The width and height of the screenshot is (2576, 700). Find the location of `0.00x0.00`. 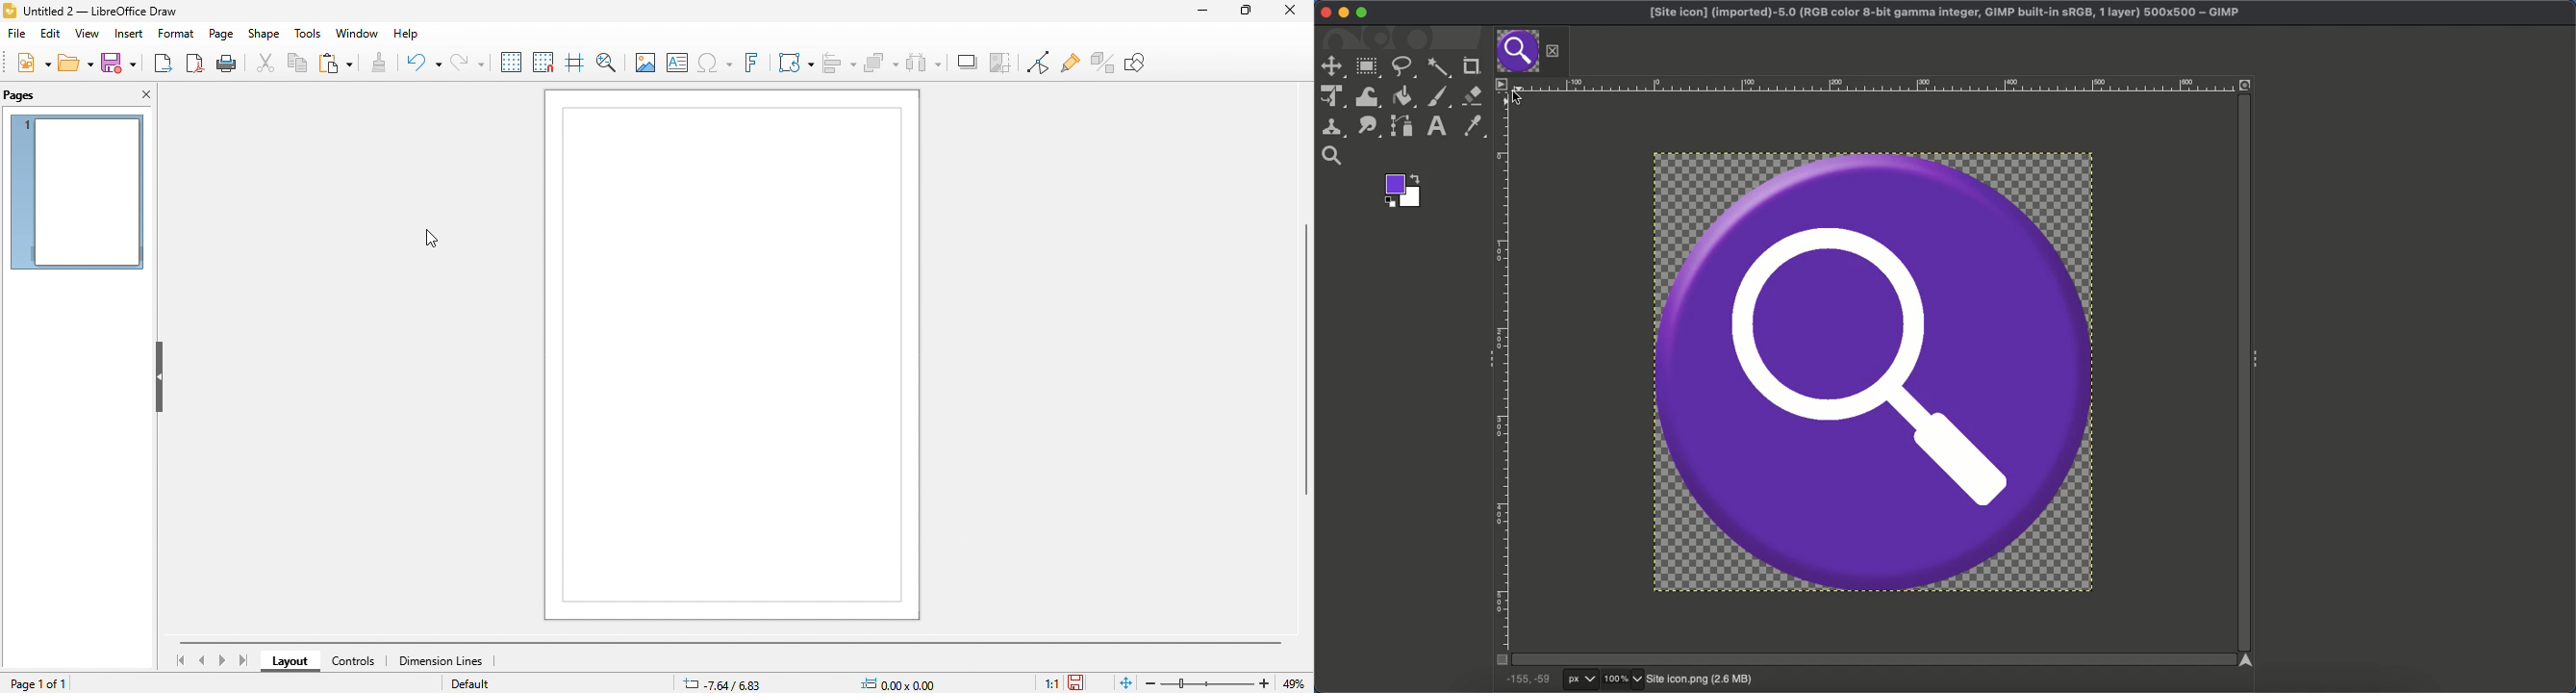

0.00x0.00 is located at coordinates (904, 681).